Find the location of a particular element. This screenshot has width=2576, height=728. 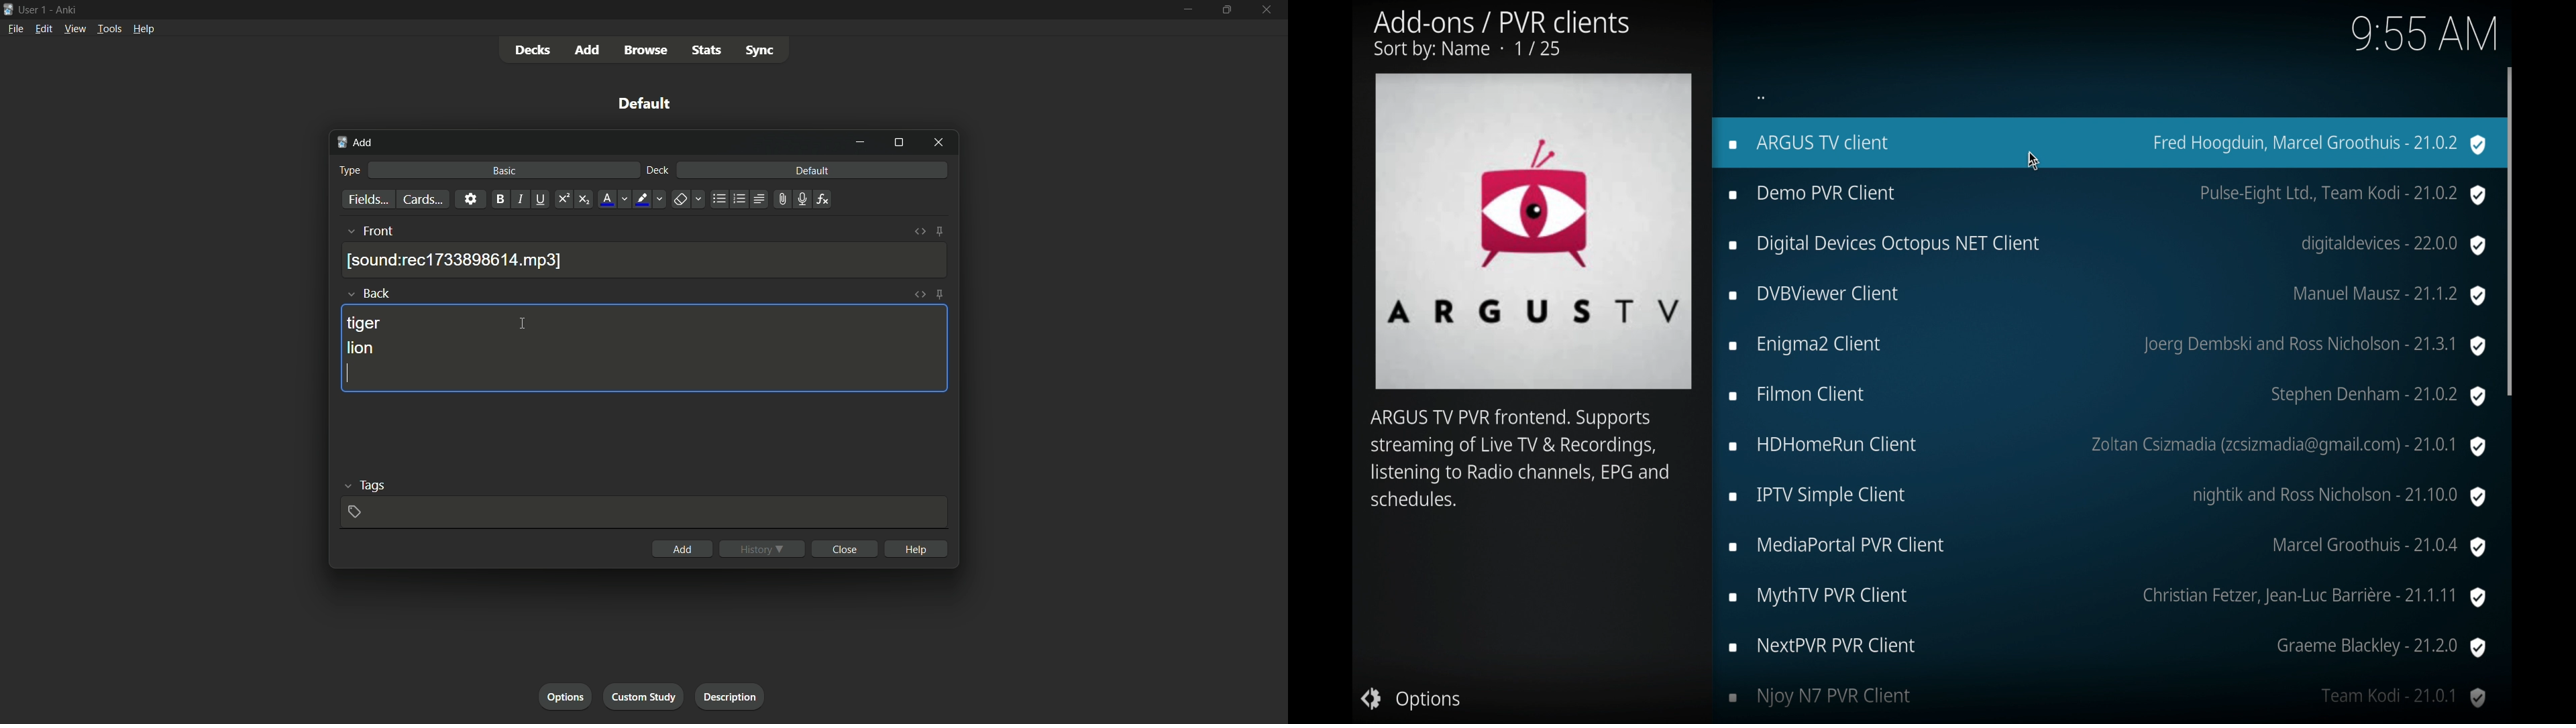

njoy is located at coordinates (2108, 698).